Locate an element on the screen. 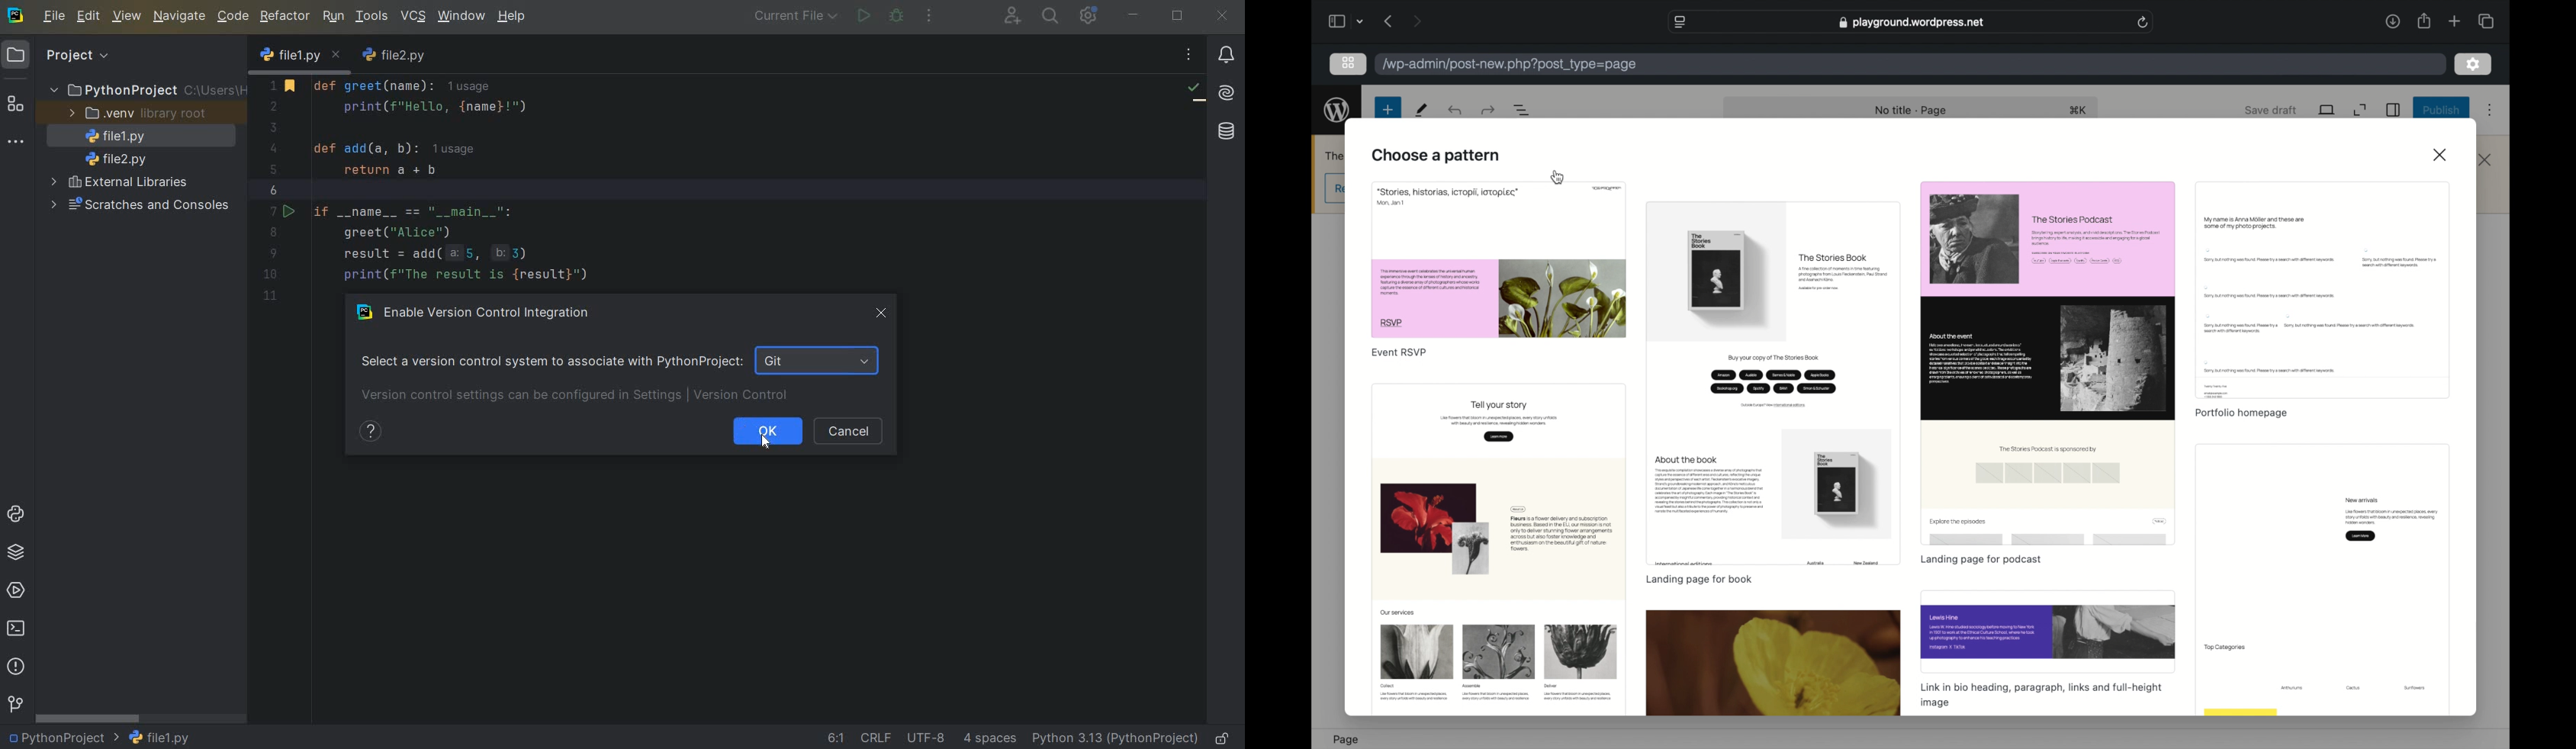 The width and height of the screenshot is (2576, 756). web address is located at coordinates (1911, 23).